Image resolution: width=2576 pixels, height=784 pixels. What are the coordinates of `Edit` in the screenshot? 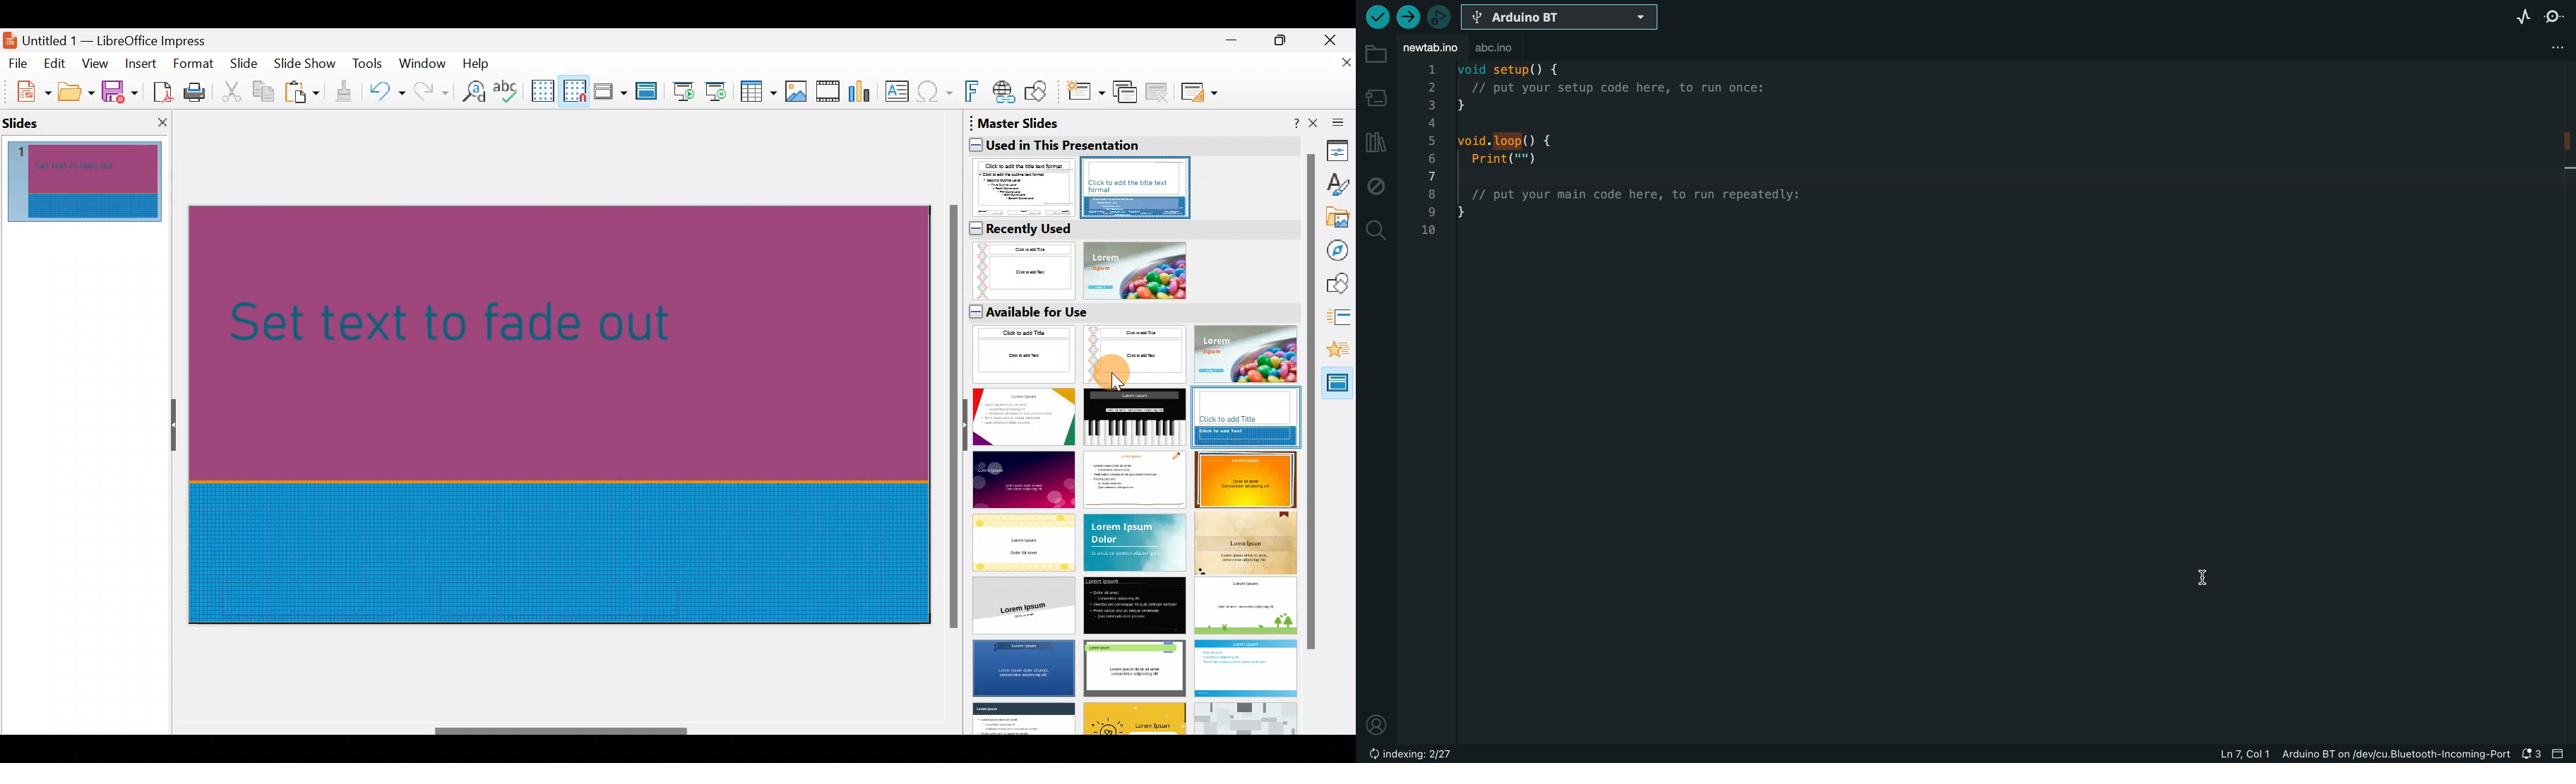 It's located at (56, 64).